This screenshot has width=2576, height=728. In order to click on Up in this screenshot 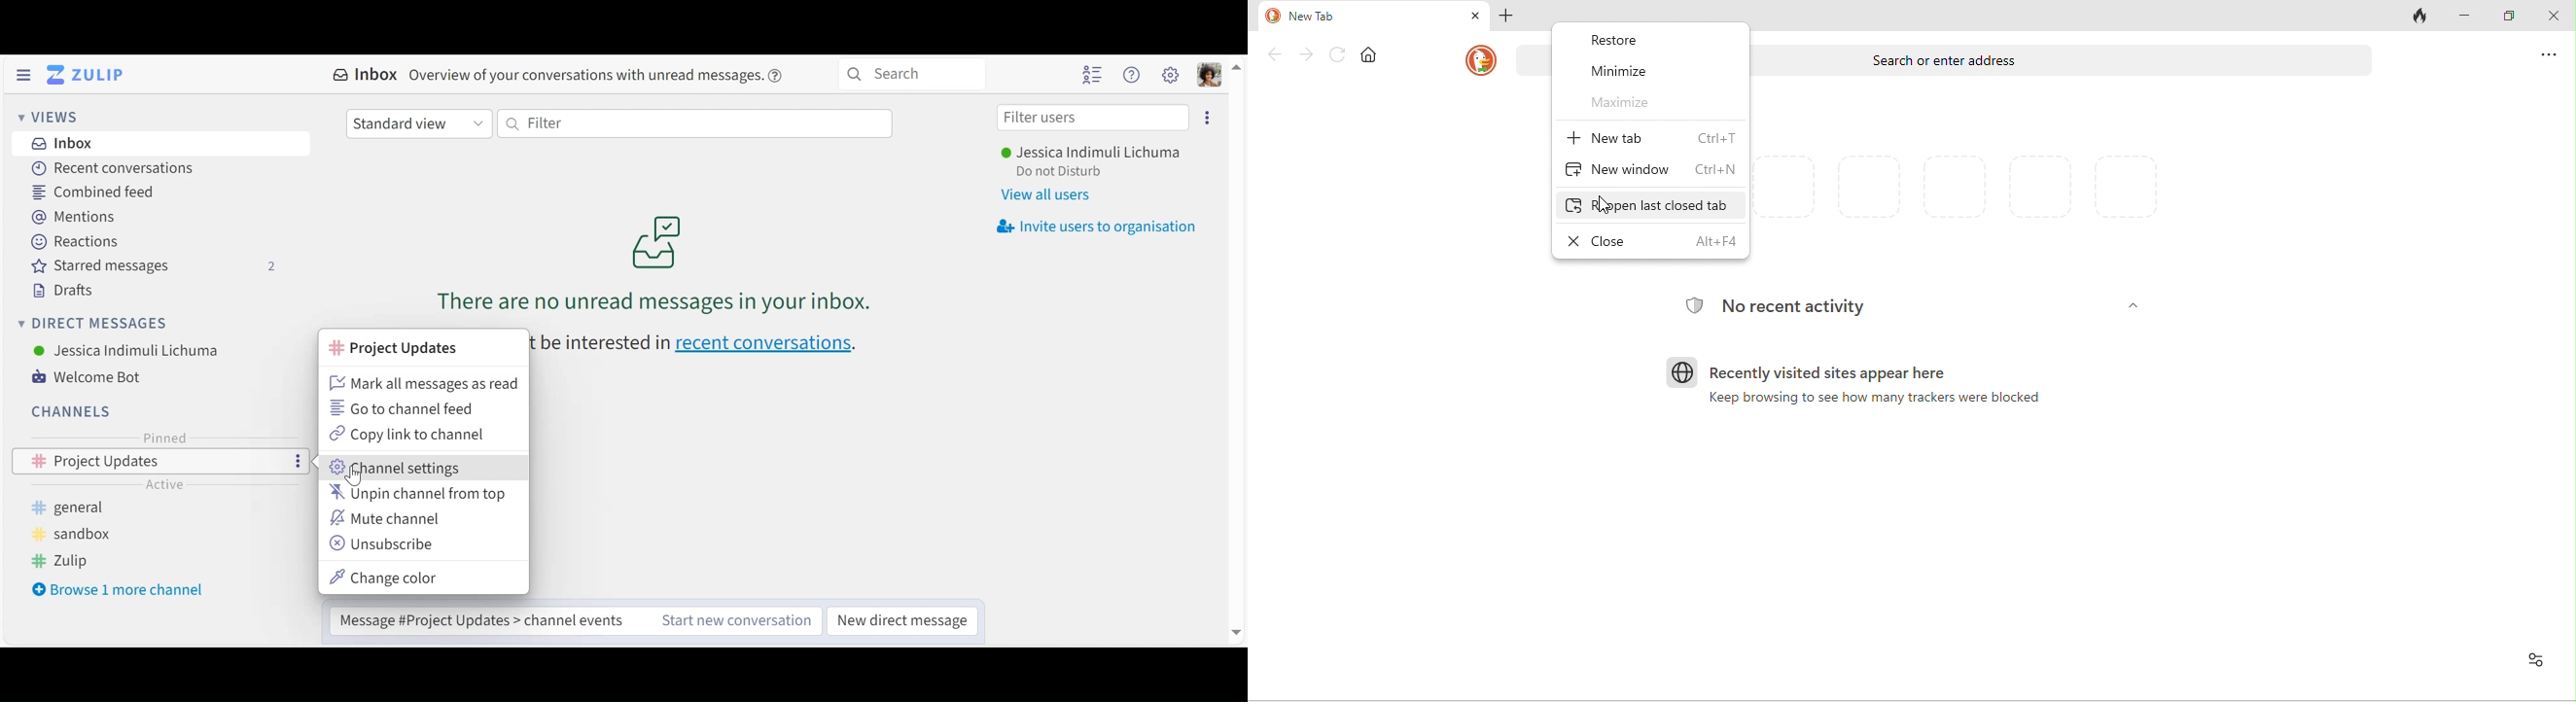, I will do `click(1238, 65)`.